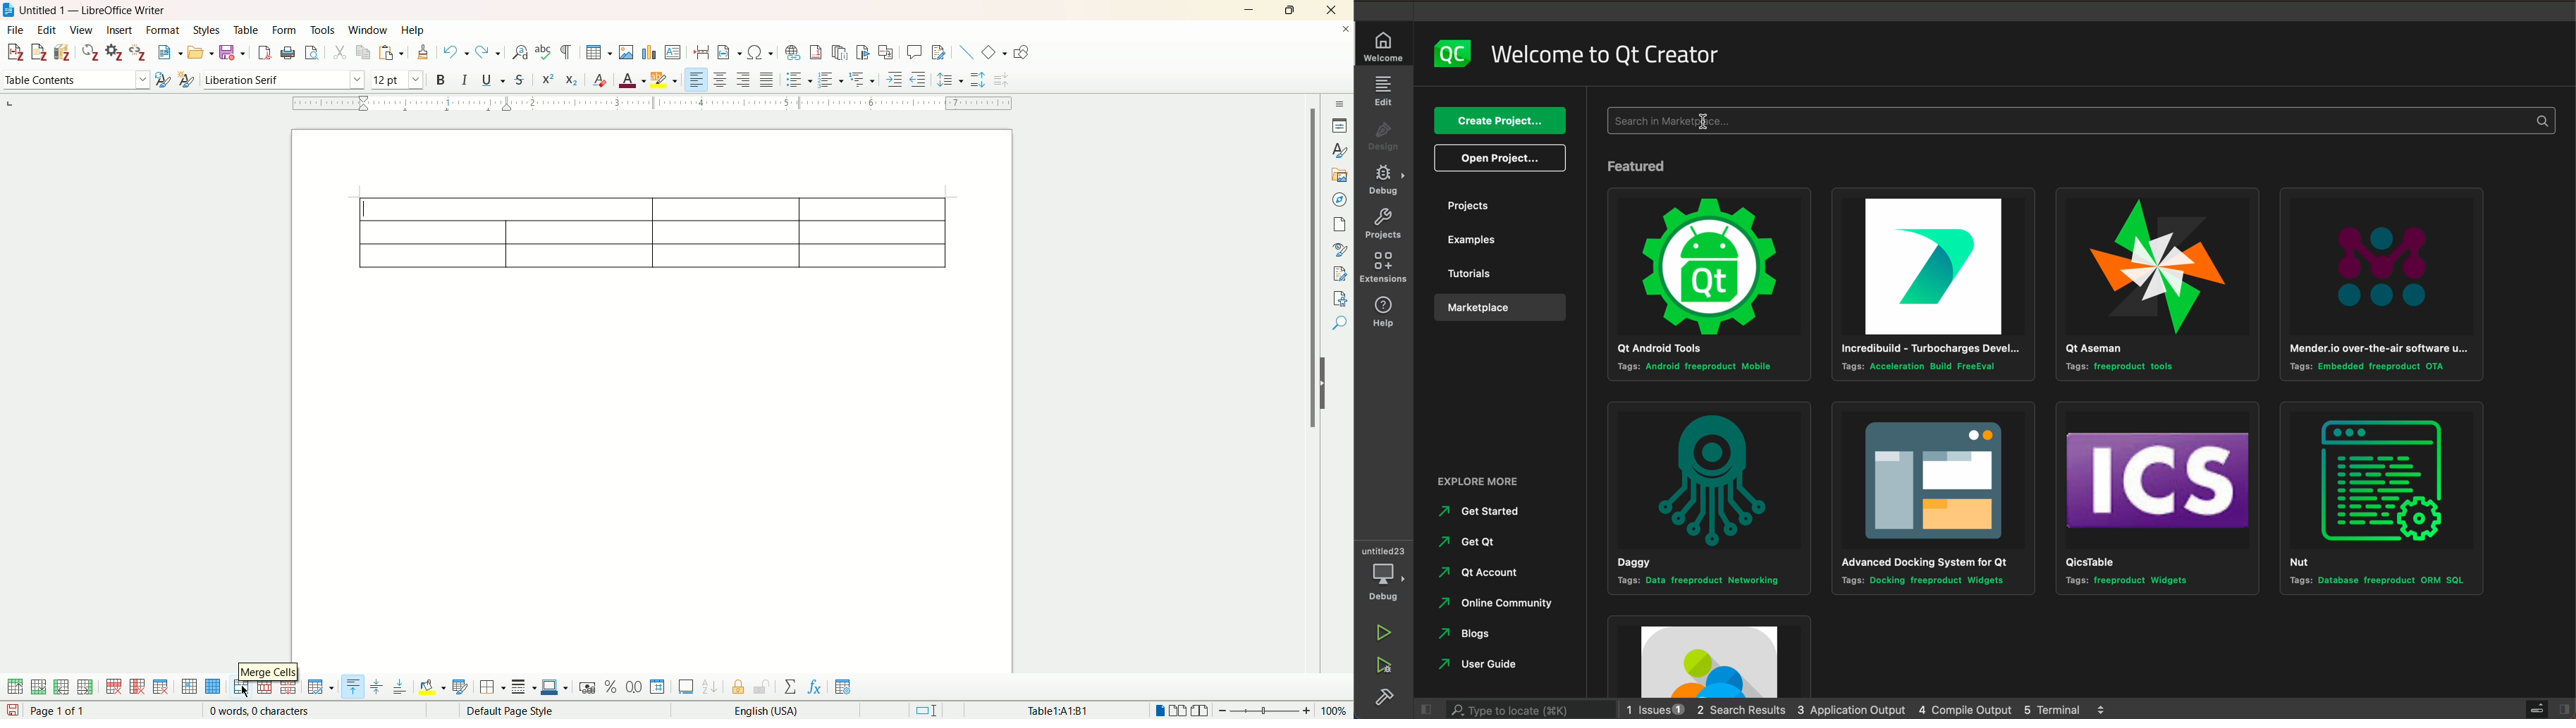 Image resolution: width=2576 pixels, height=728 pixels. What do you see at coordinates (1493, 663) in the screenshot?
I see `` at bounding box center [1493, 663].